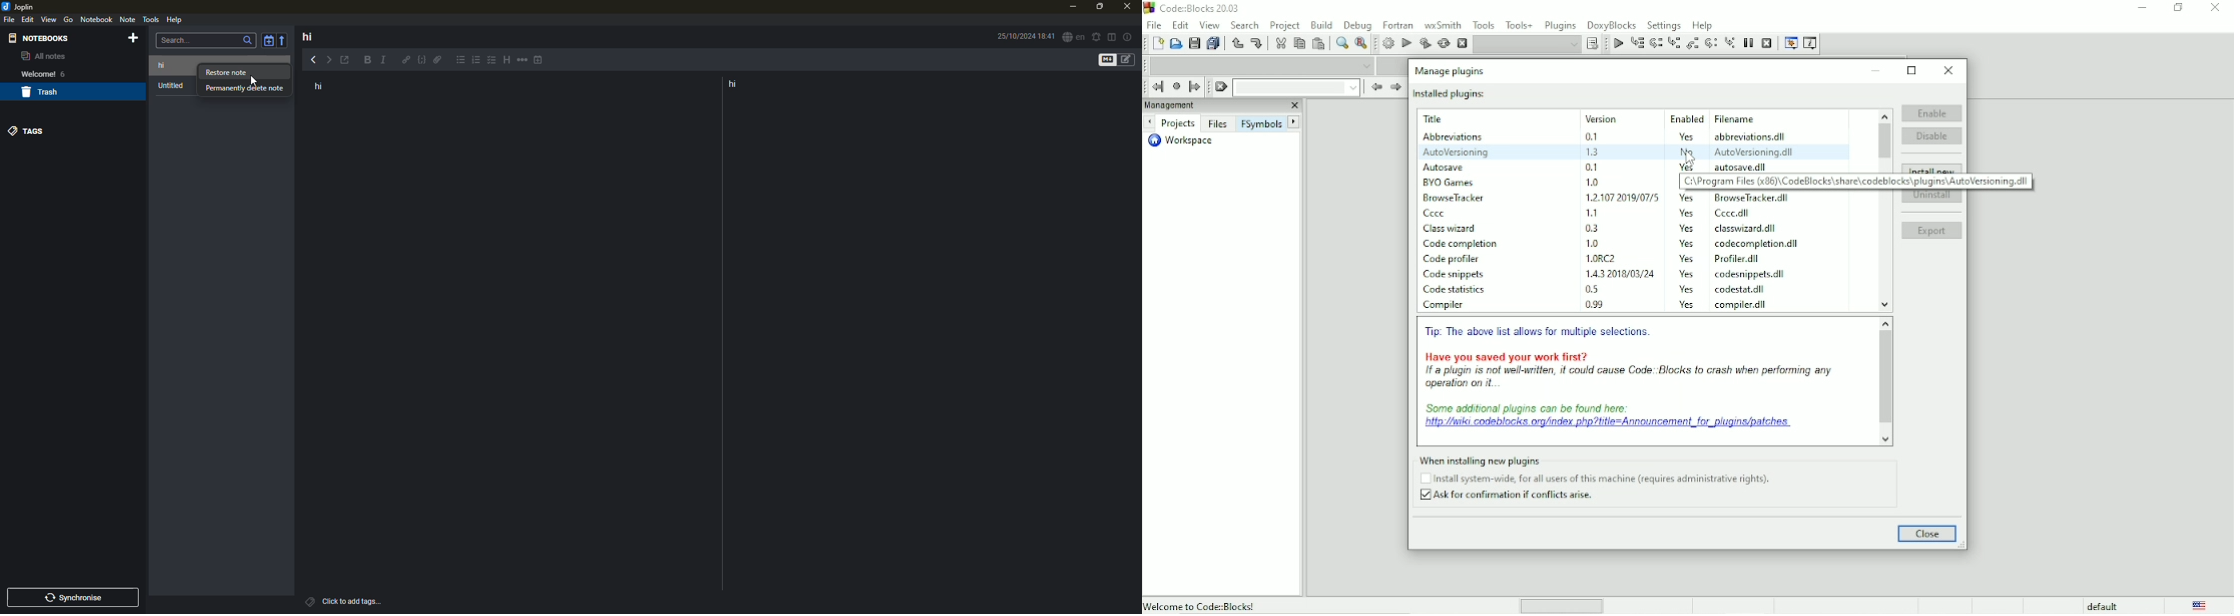 The image size is (2240, 616). What do you see at coordinates (1454, 227) in the screenshot?
I see `plugin` at bounding box center [1454, 227].